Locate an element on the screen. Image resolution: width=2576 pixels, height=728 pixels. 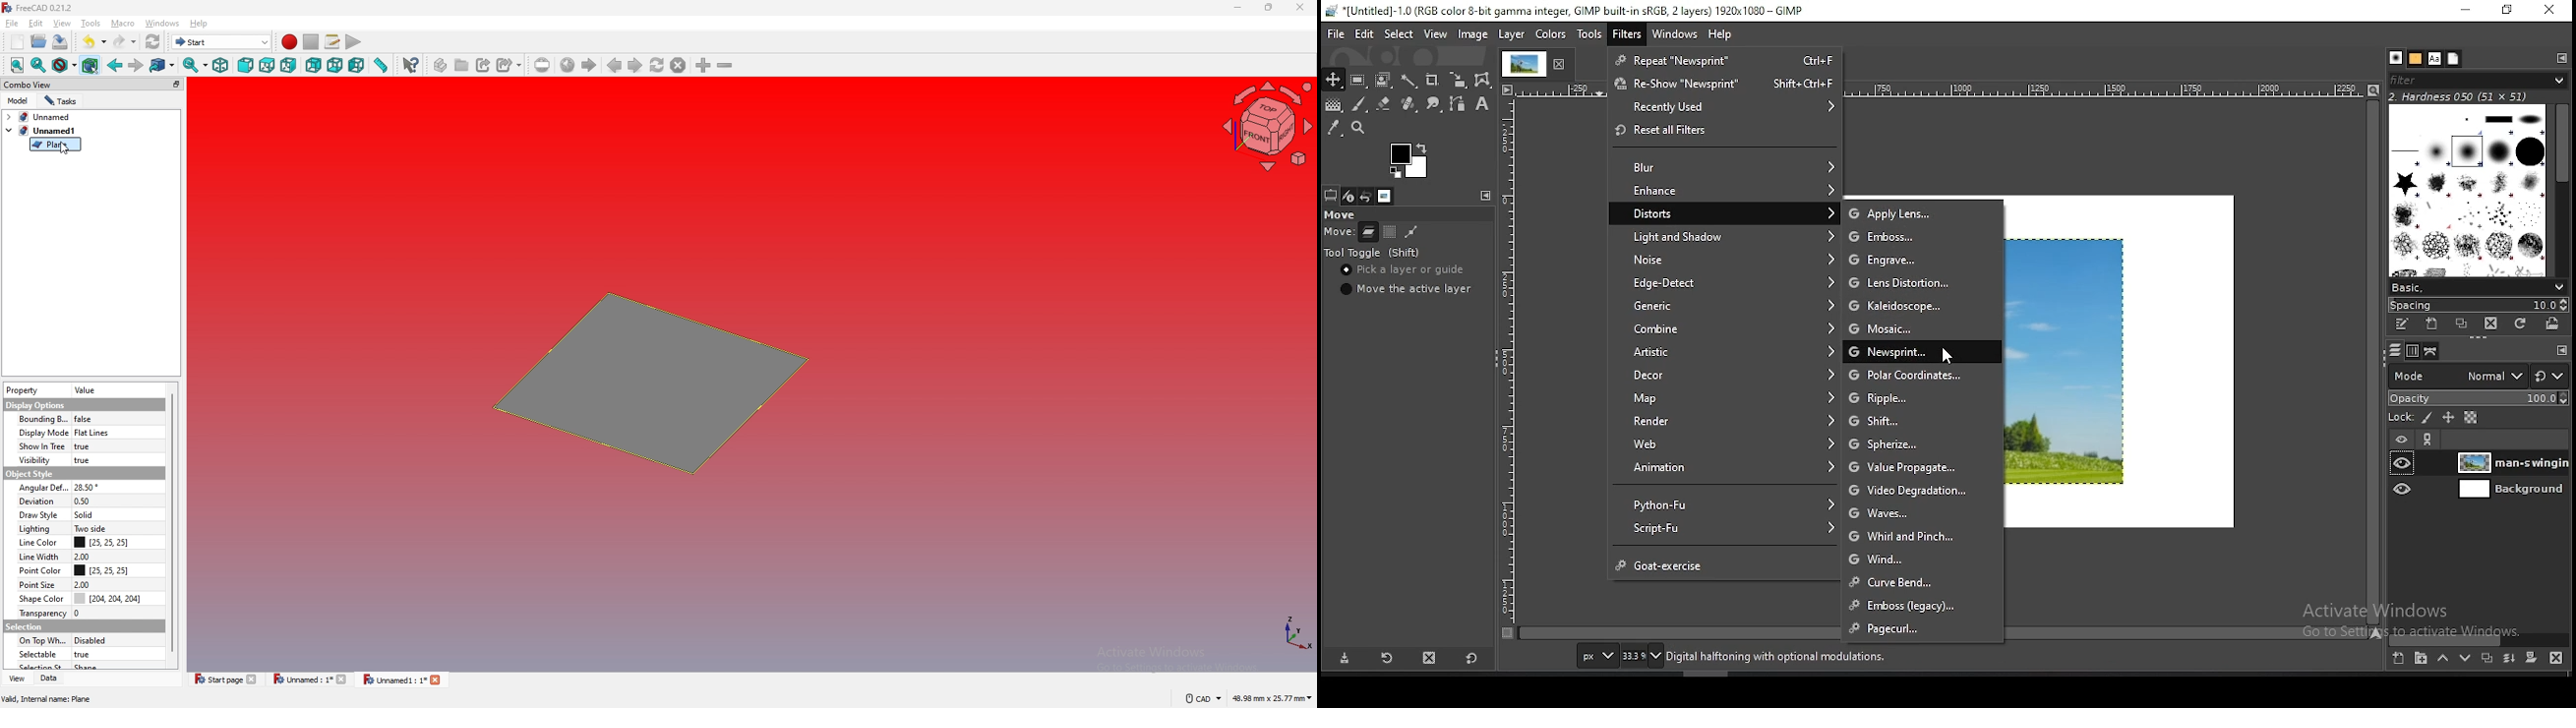
decor is located at coordinates (1724, 377).